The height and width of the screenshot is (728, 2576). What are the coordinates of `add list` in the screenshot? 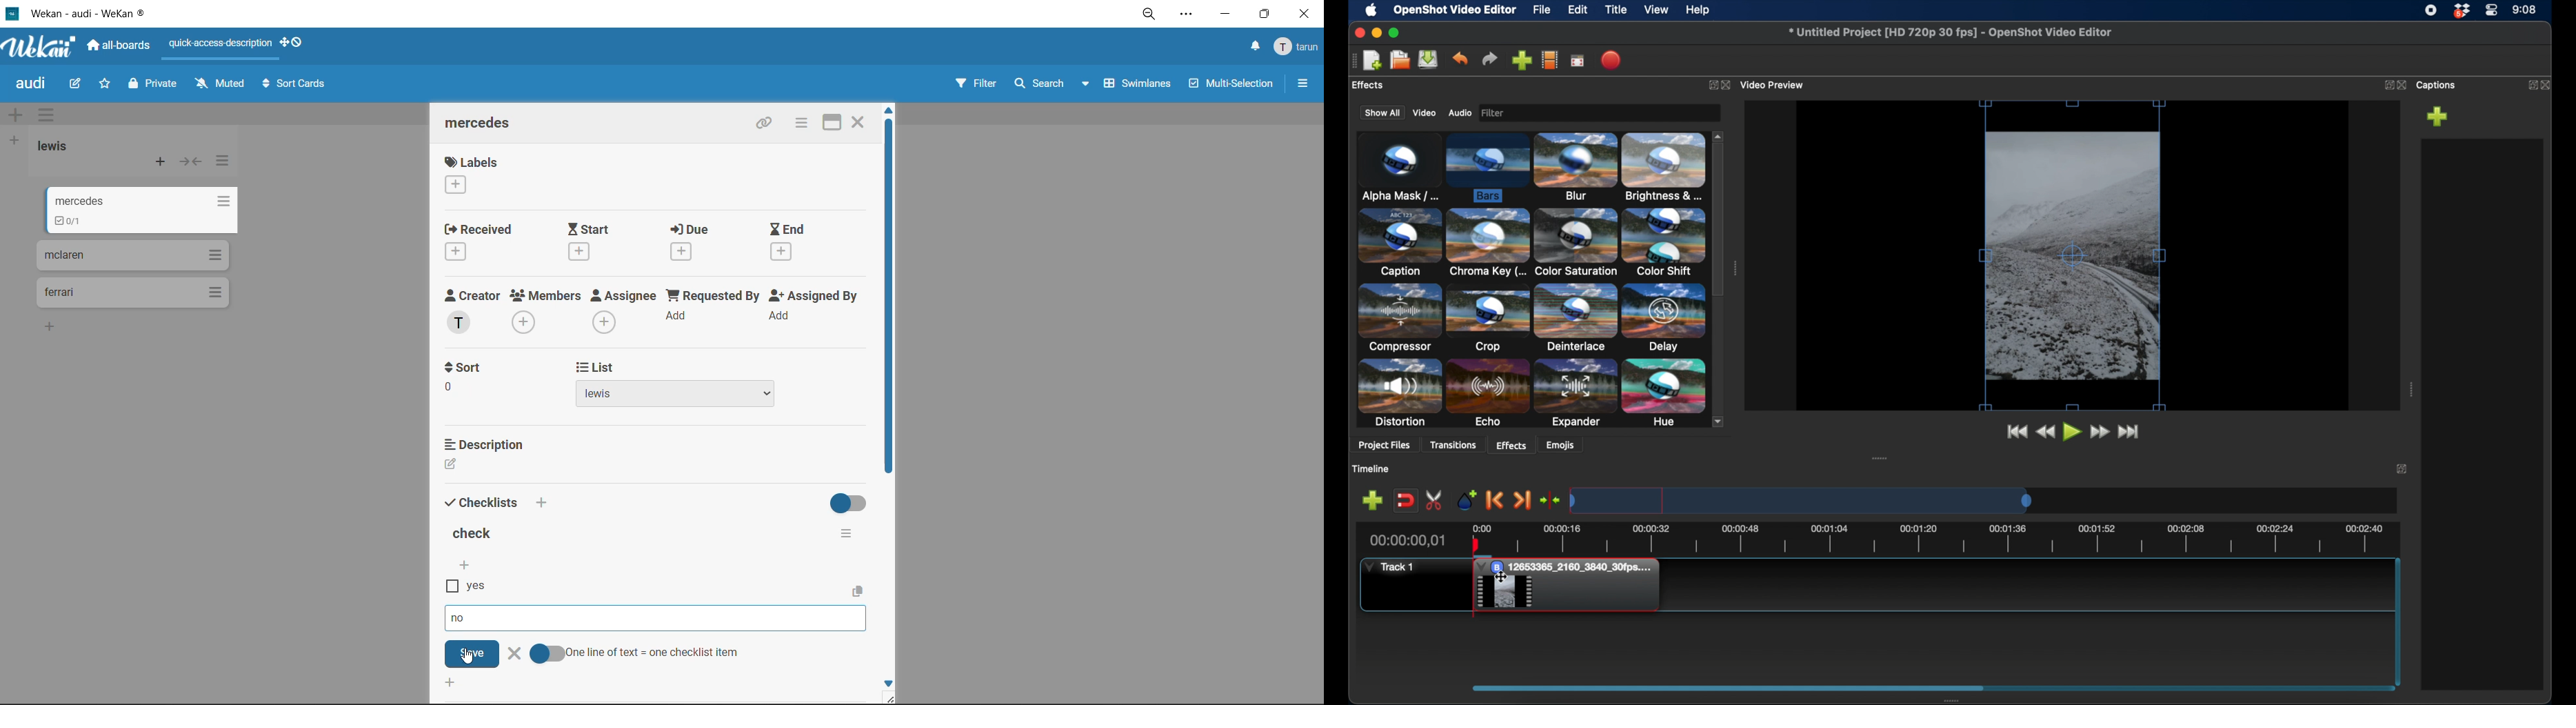 It's located at (15, 141).